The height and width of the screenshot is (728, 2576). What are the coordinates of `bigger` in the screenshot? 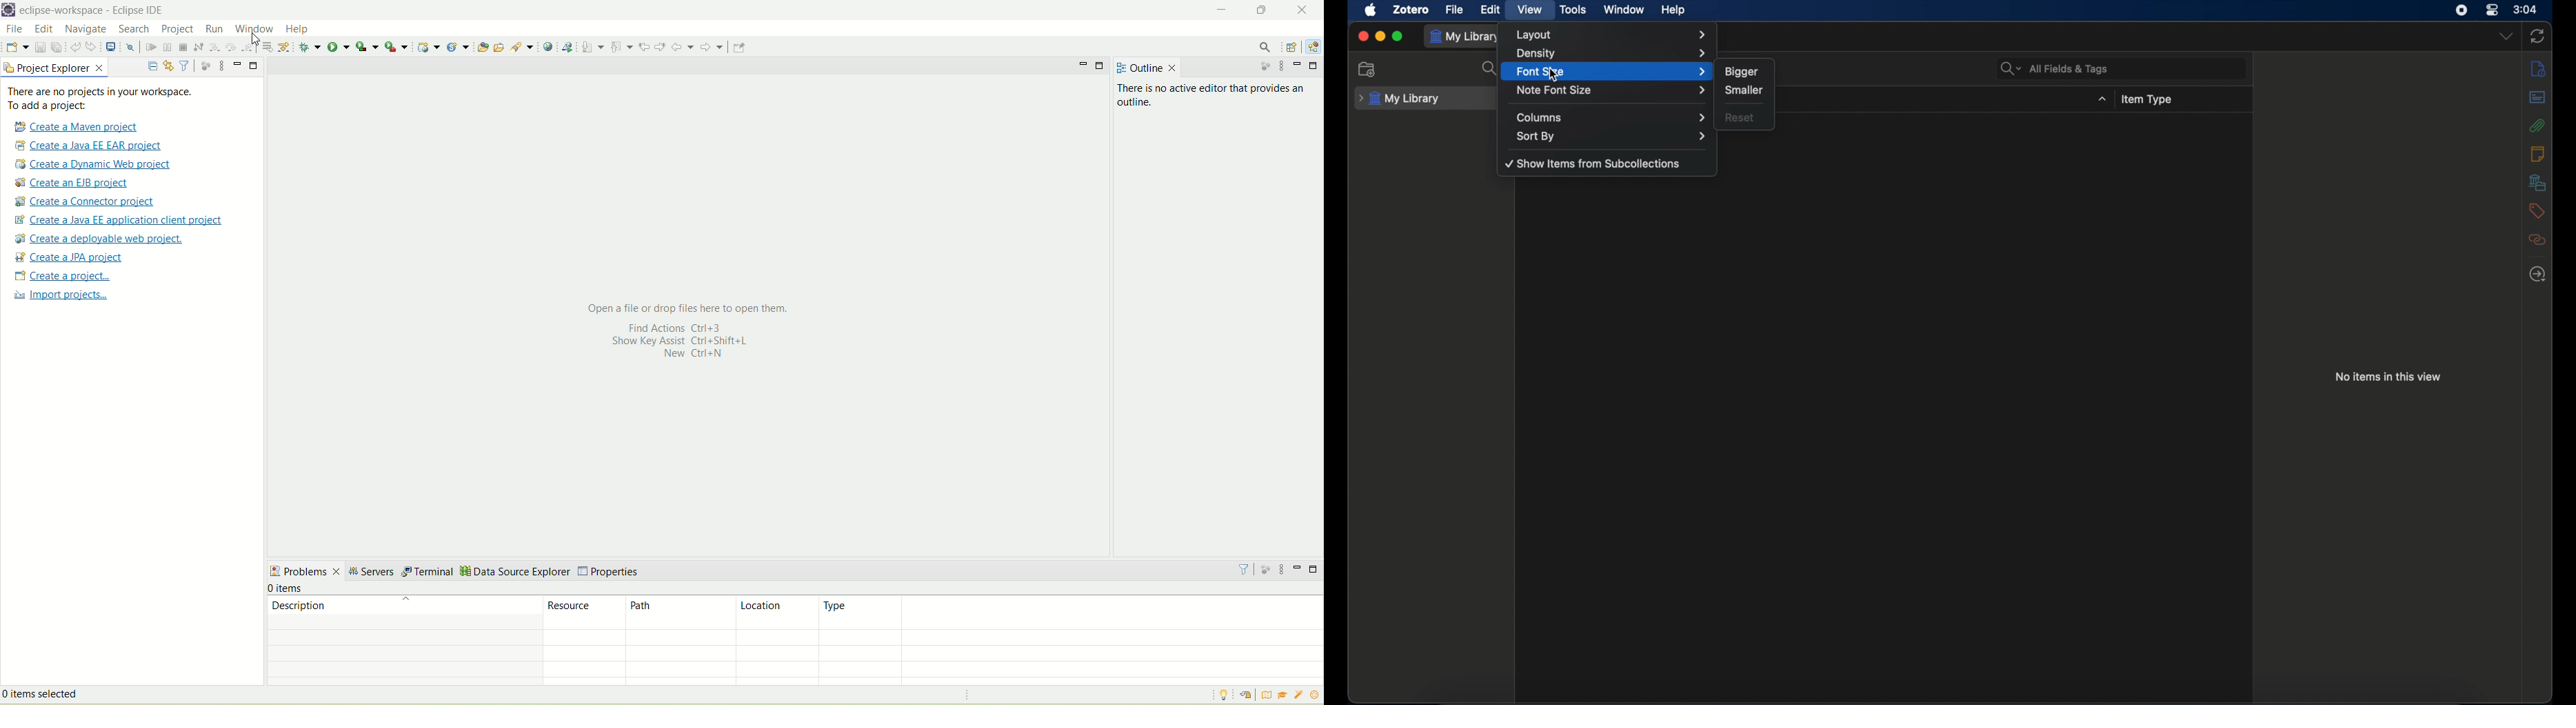 It's located at (1741, 71).